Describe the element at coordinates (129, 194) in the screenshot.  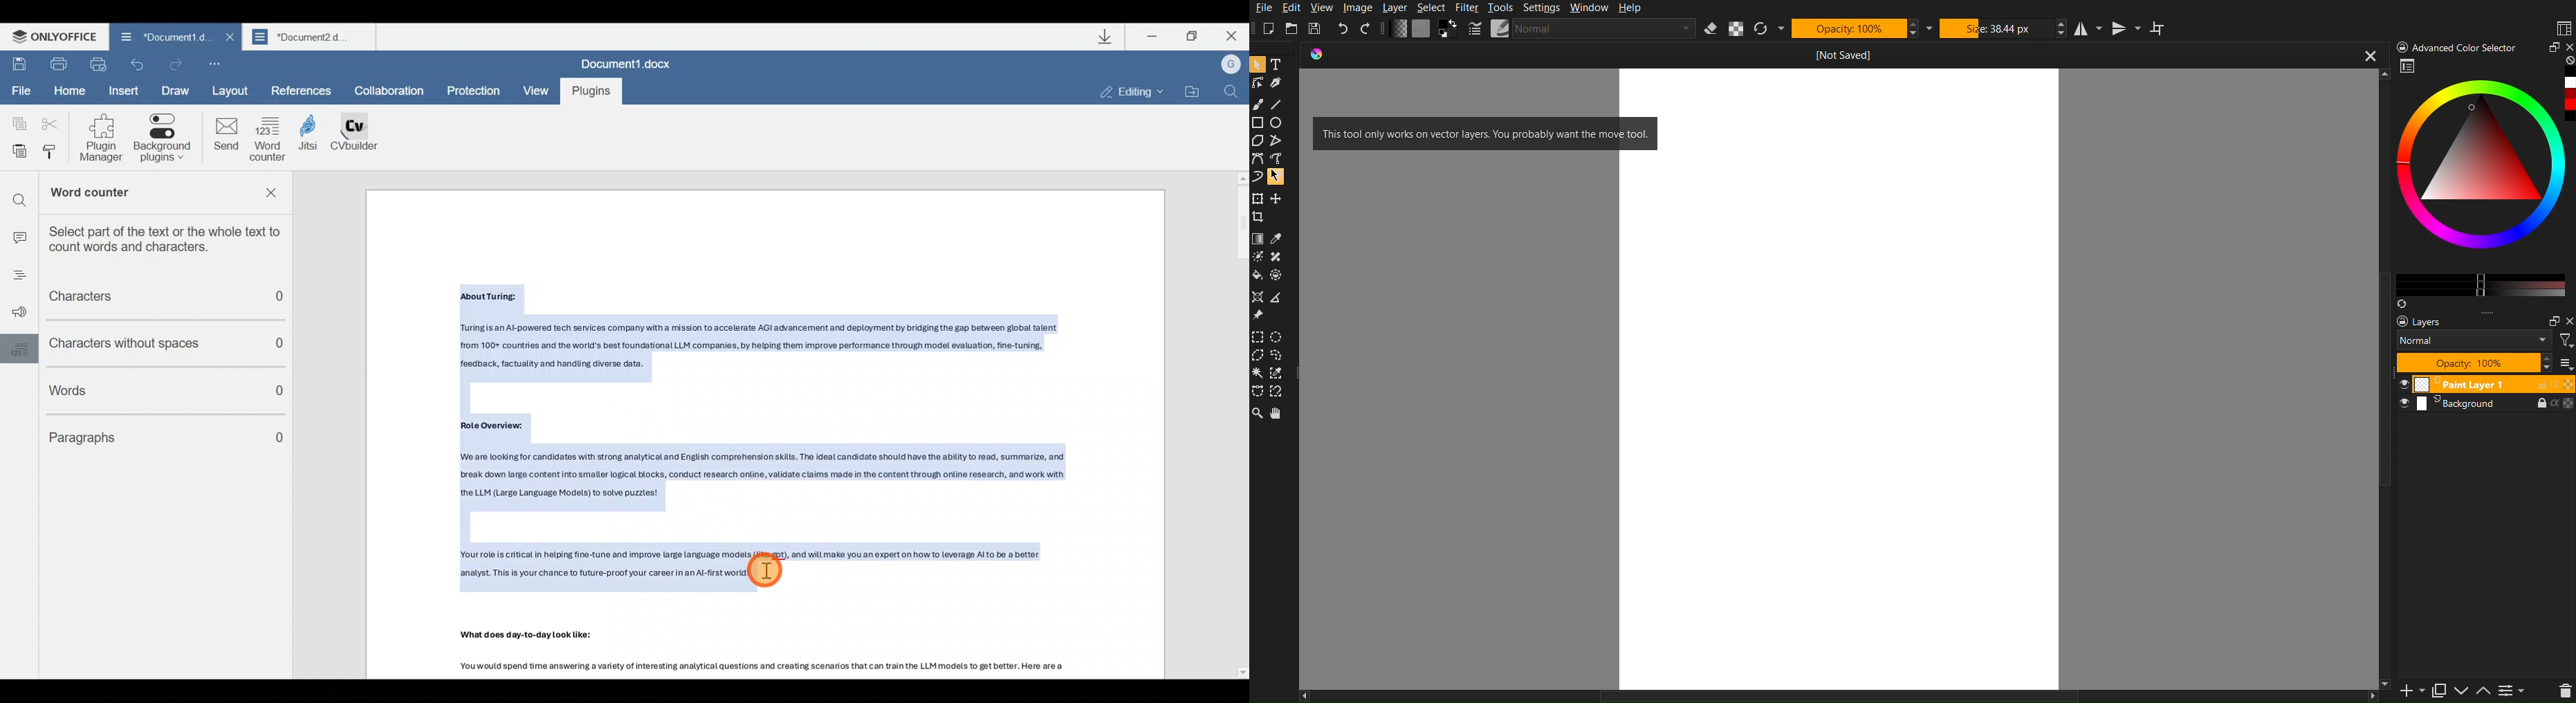
I see `Word counter` at that location.